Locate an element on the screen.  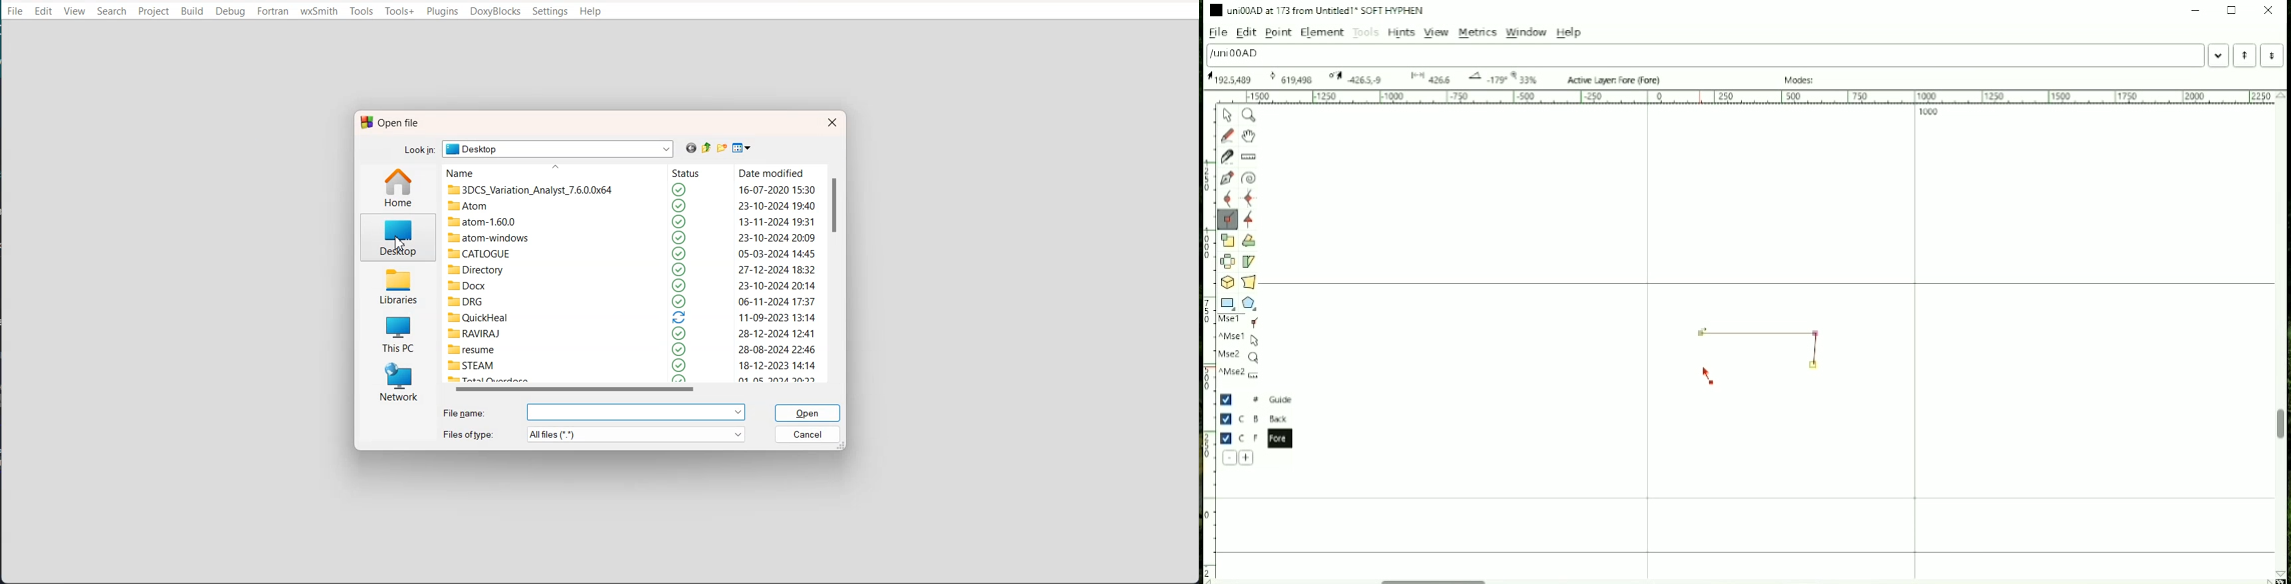
Add a tangent point is located at coordinates (1249, 221).